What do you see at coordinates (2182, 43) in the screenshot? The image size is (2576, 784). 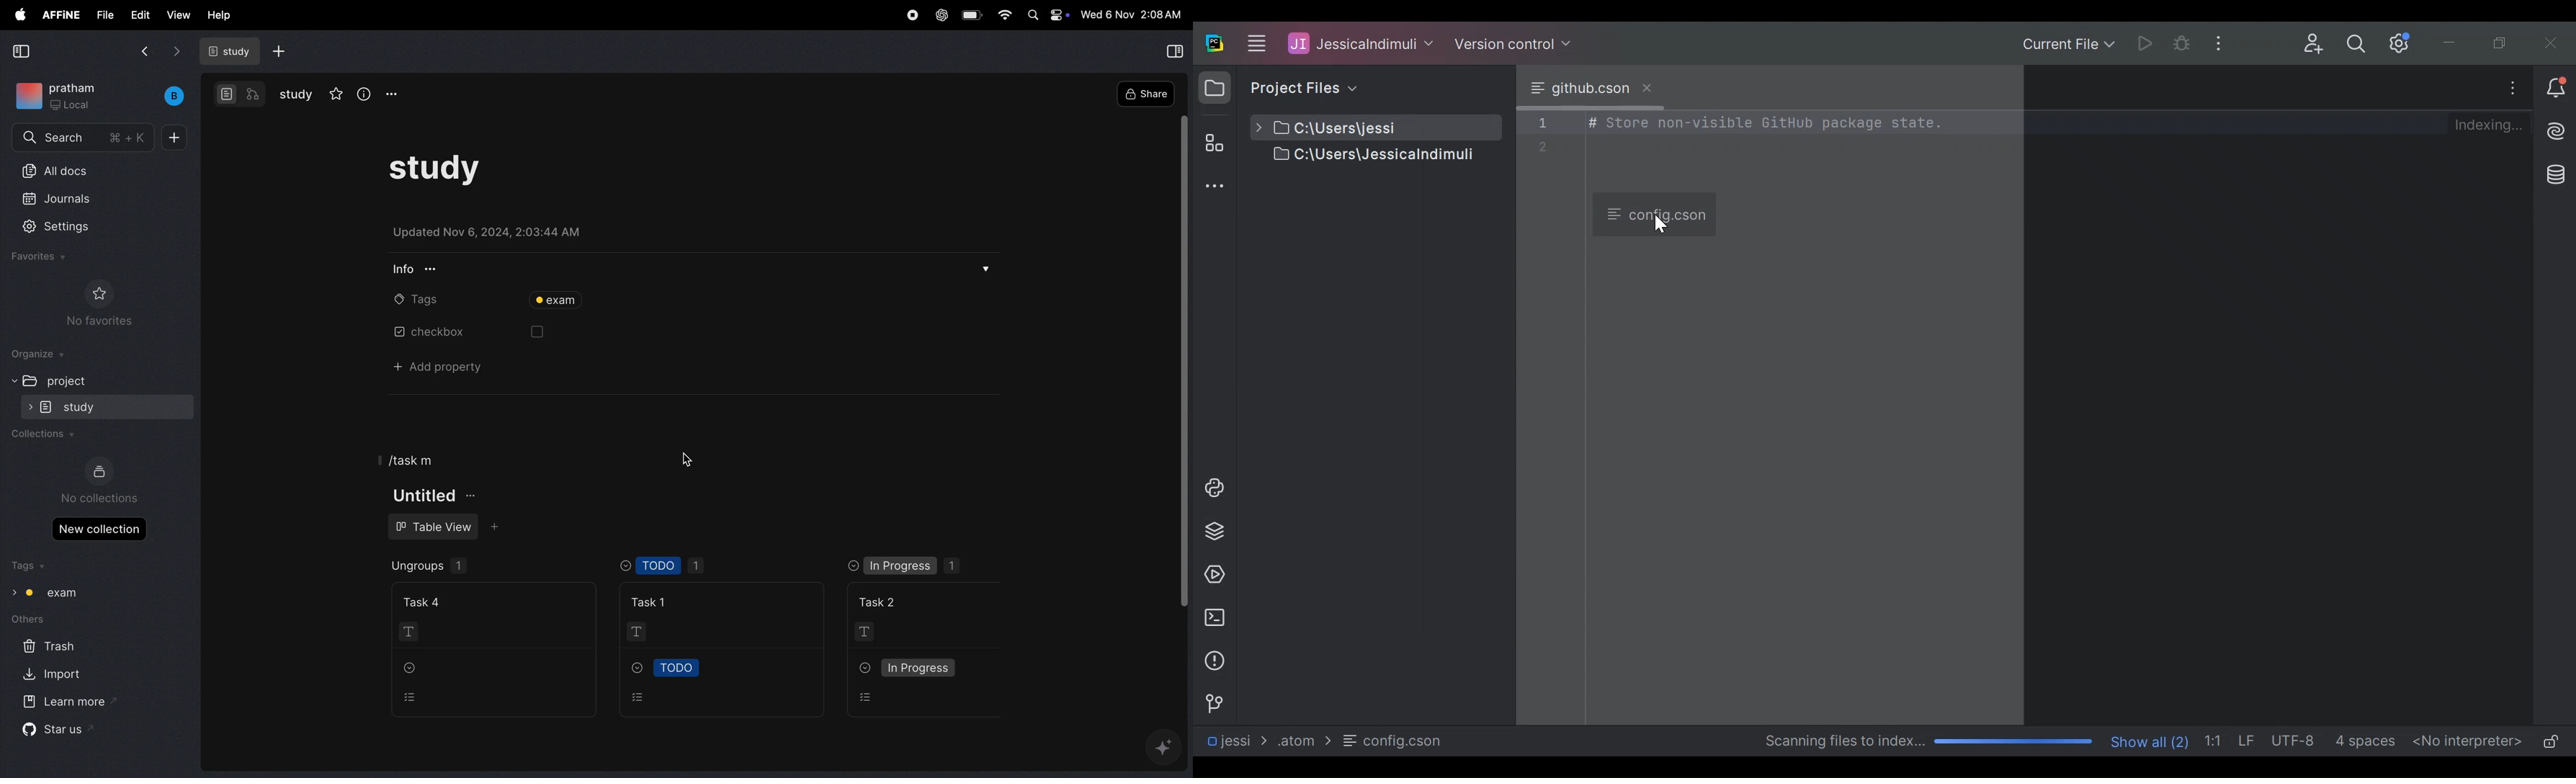 I see `Bug` at bounding box center [2182, 43].